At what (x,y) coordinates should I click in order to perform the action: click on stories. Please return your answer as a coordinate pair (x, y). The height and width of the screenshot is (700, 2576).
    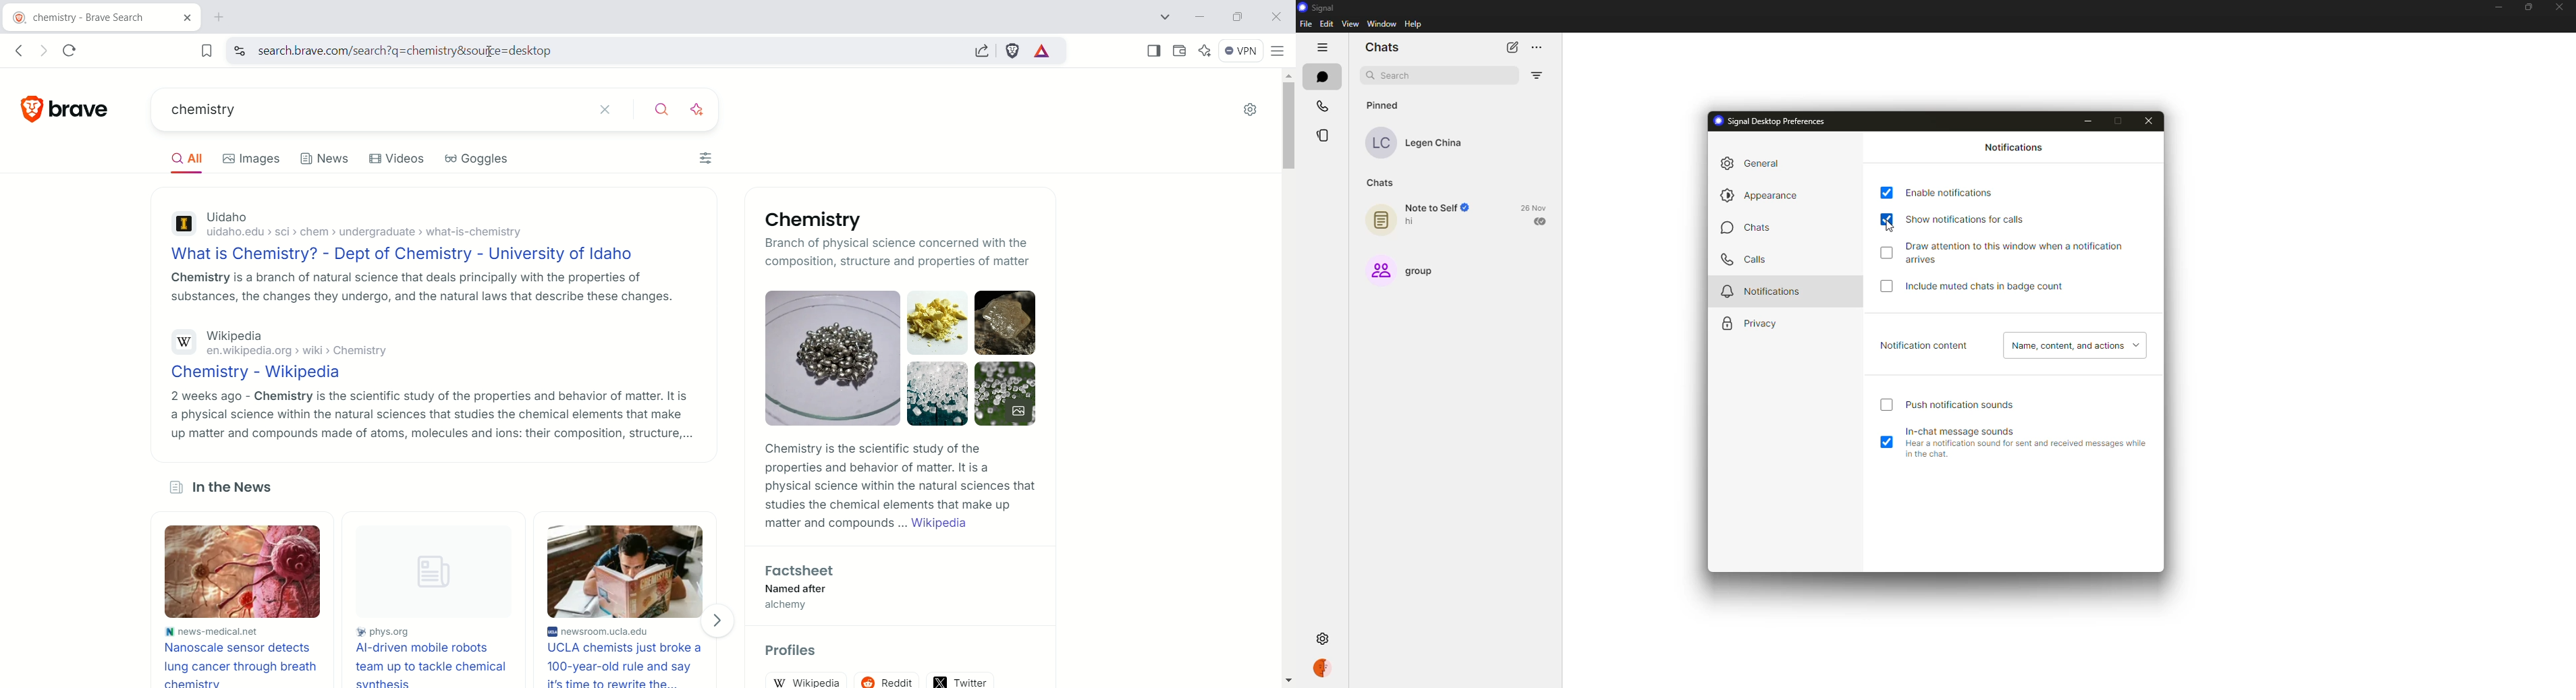
    Looking at the image, I should click on (1322, 133).